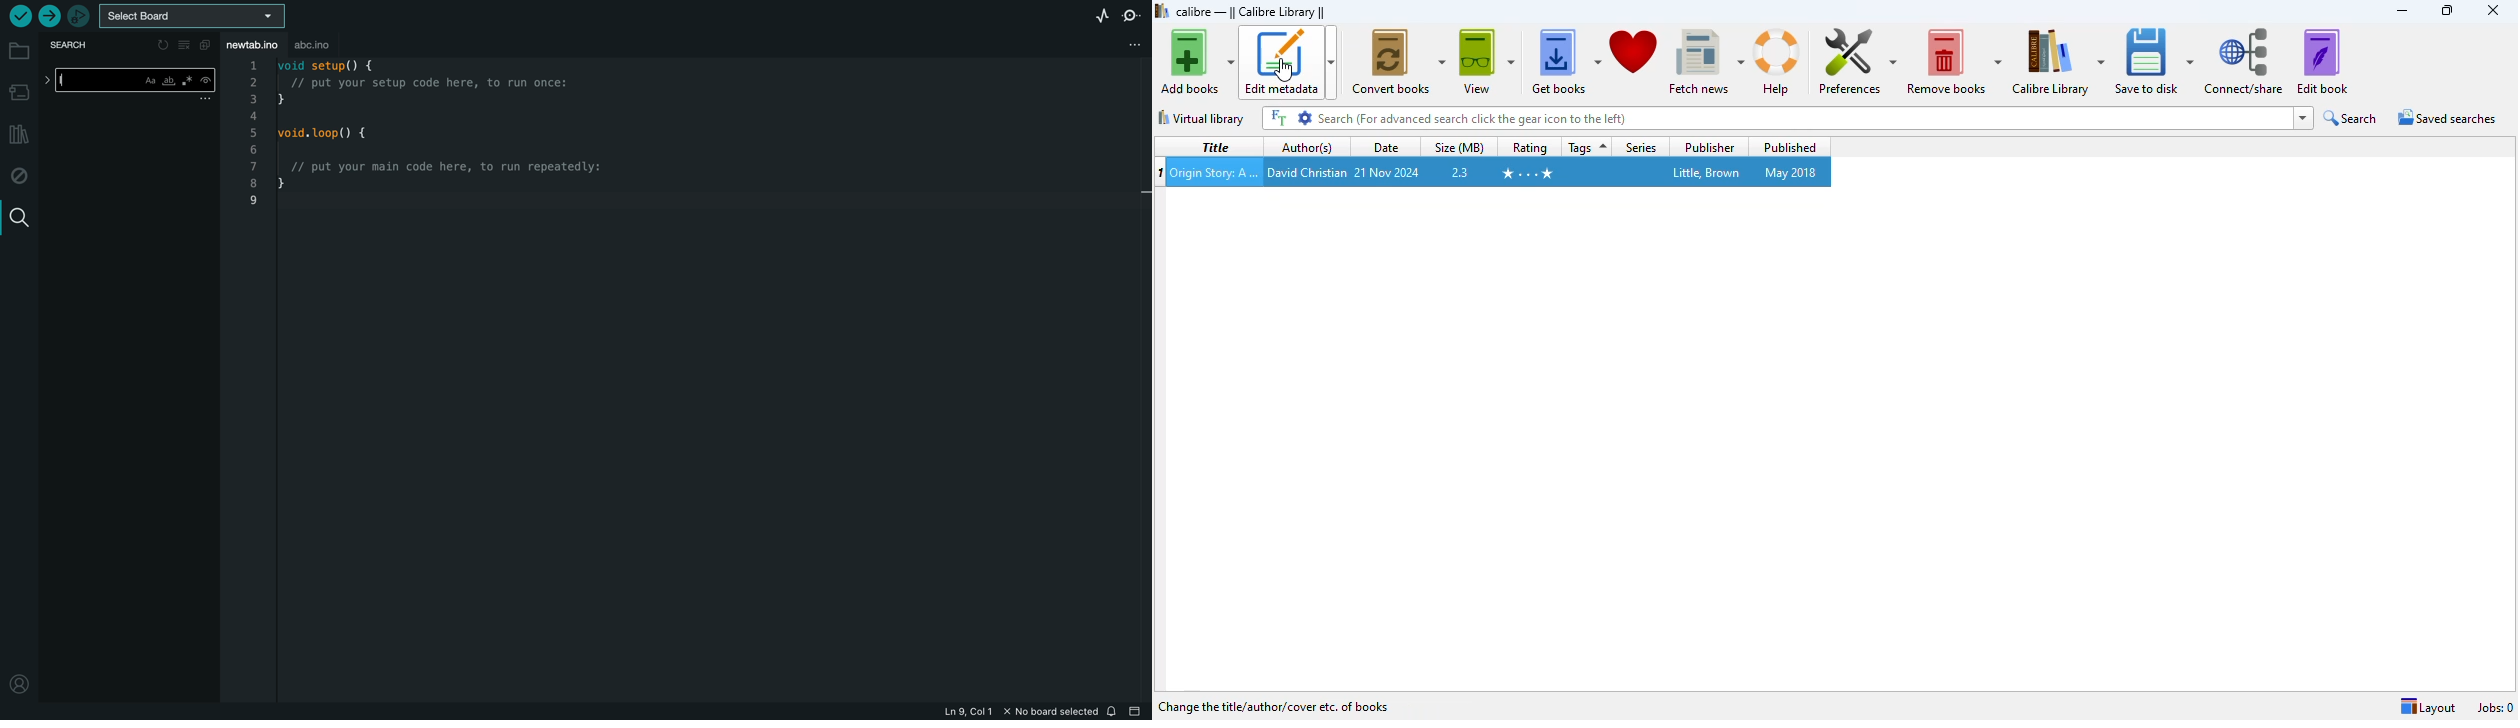  Describe the element at coordinates (1587, 147) in the screenshot. I see `tags` at that location.